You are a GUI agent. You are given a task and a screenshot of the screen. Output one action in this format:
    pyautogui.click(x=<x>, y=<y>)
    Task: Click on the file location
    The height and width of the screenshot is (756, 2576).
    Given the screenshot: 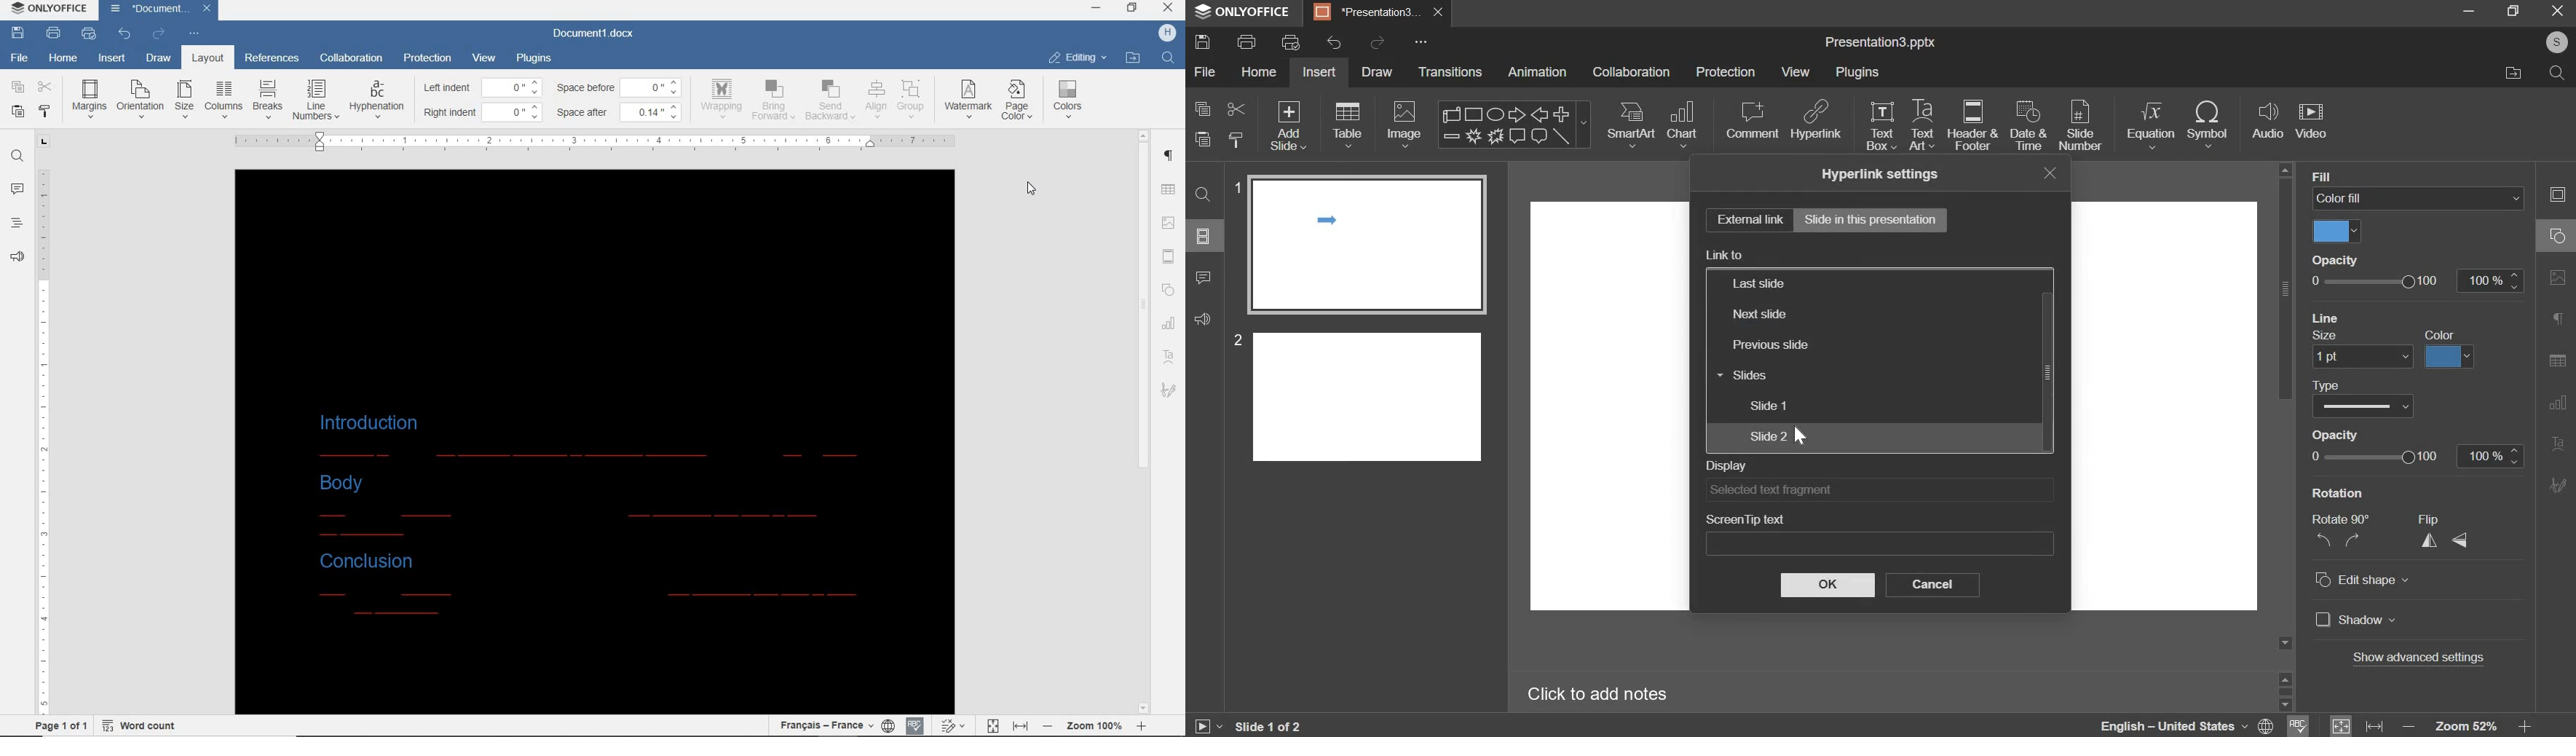 What is the action you would take?
    pyautogui.click(x=2511, y=74)
    